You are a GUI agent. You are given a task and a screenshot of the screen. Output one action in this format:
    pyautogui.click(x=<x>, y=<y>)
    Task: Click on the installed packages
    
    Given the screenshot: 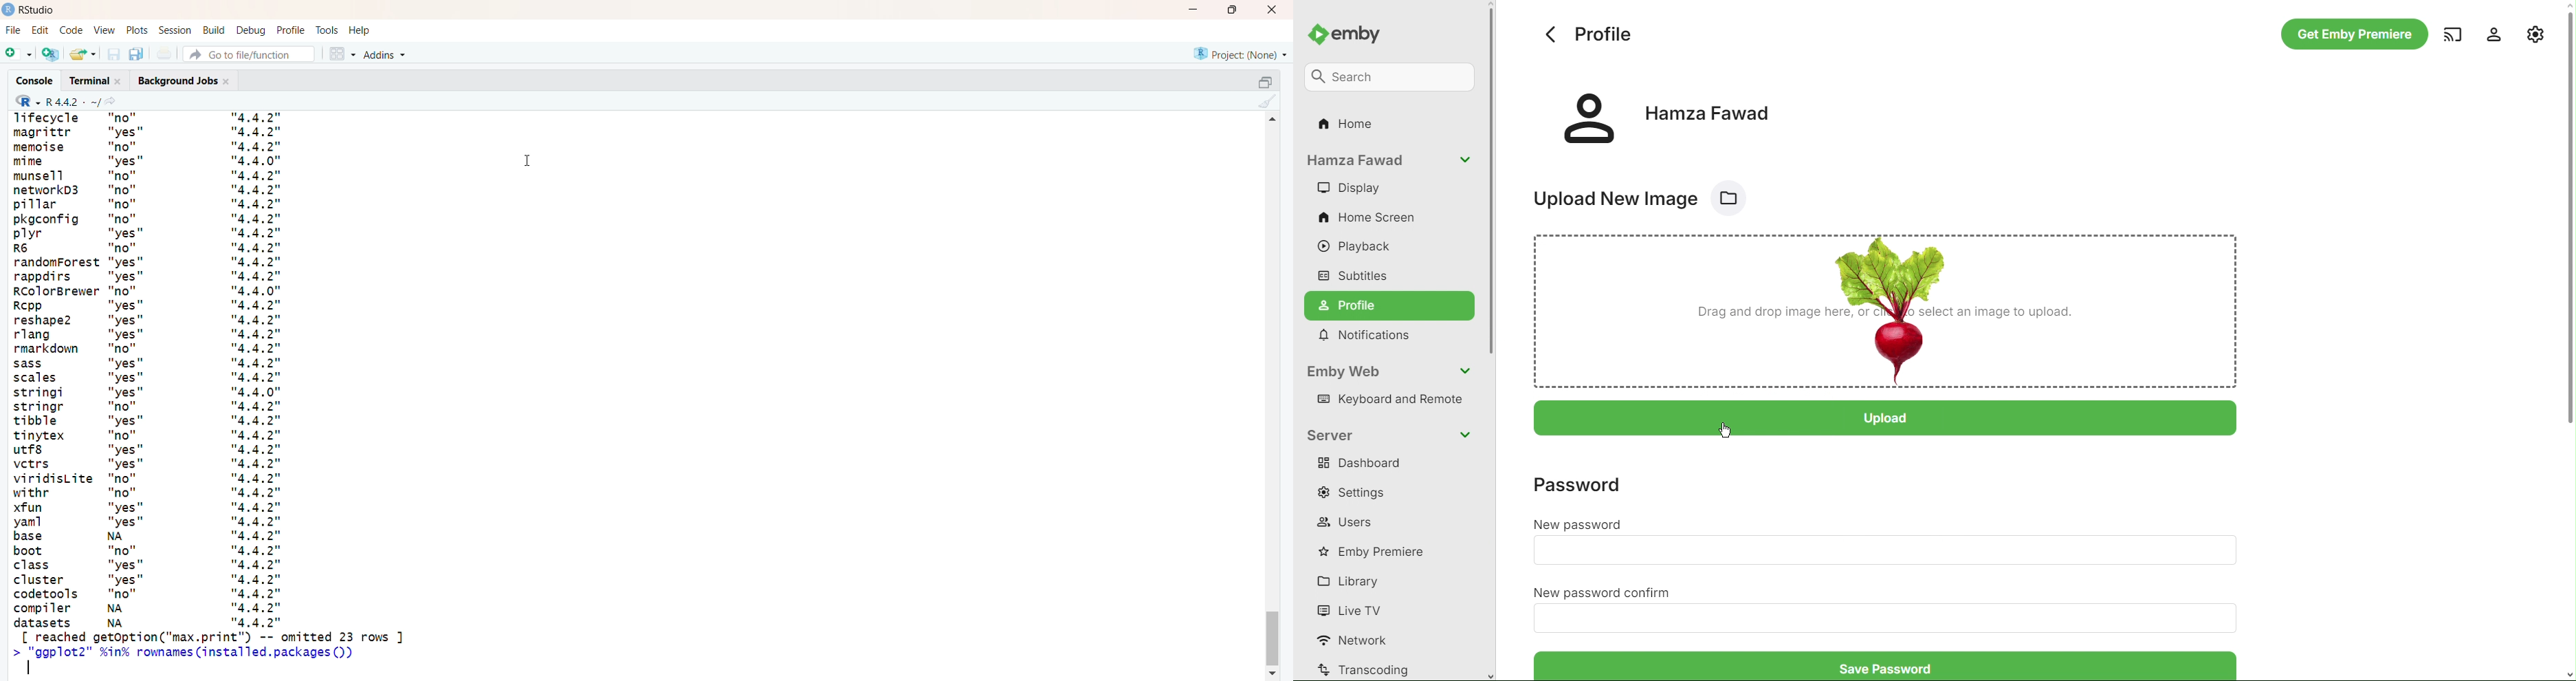 What is the action you would take?
    pyautogui.click(x=210, y=396)
    